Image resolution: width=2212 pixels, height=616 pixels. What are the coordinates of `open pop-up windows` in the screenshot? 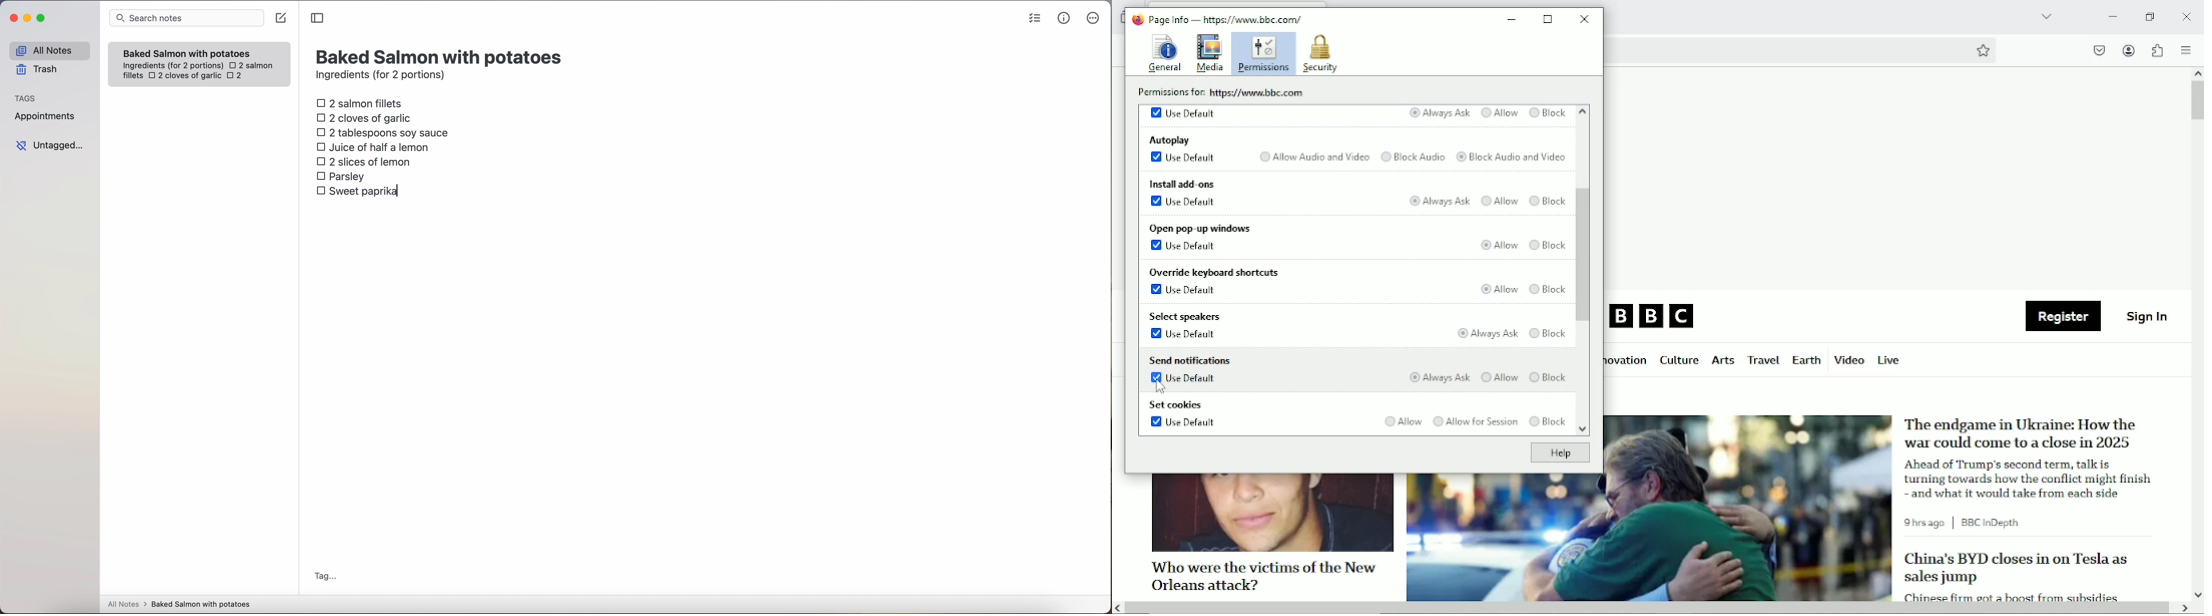 It's located at (1199, 228).